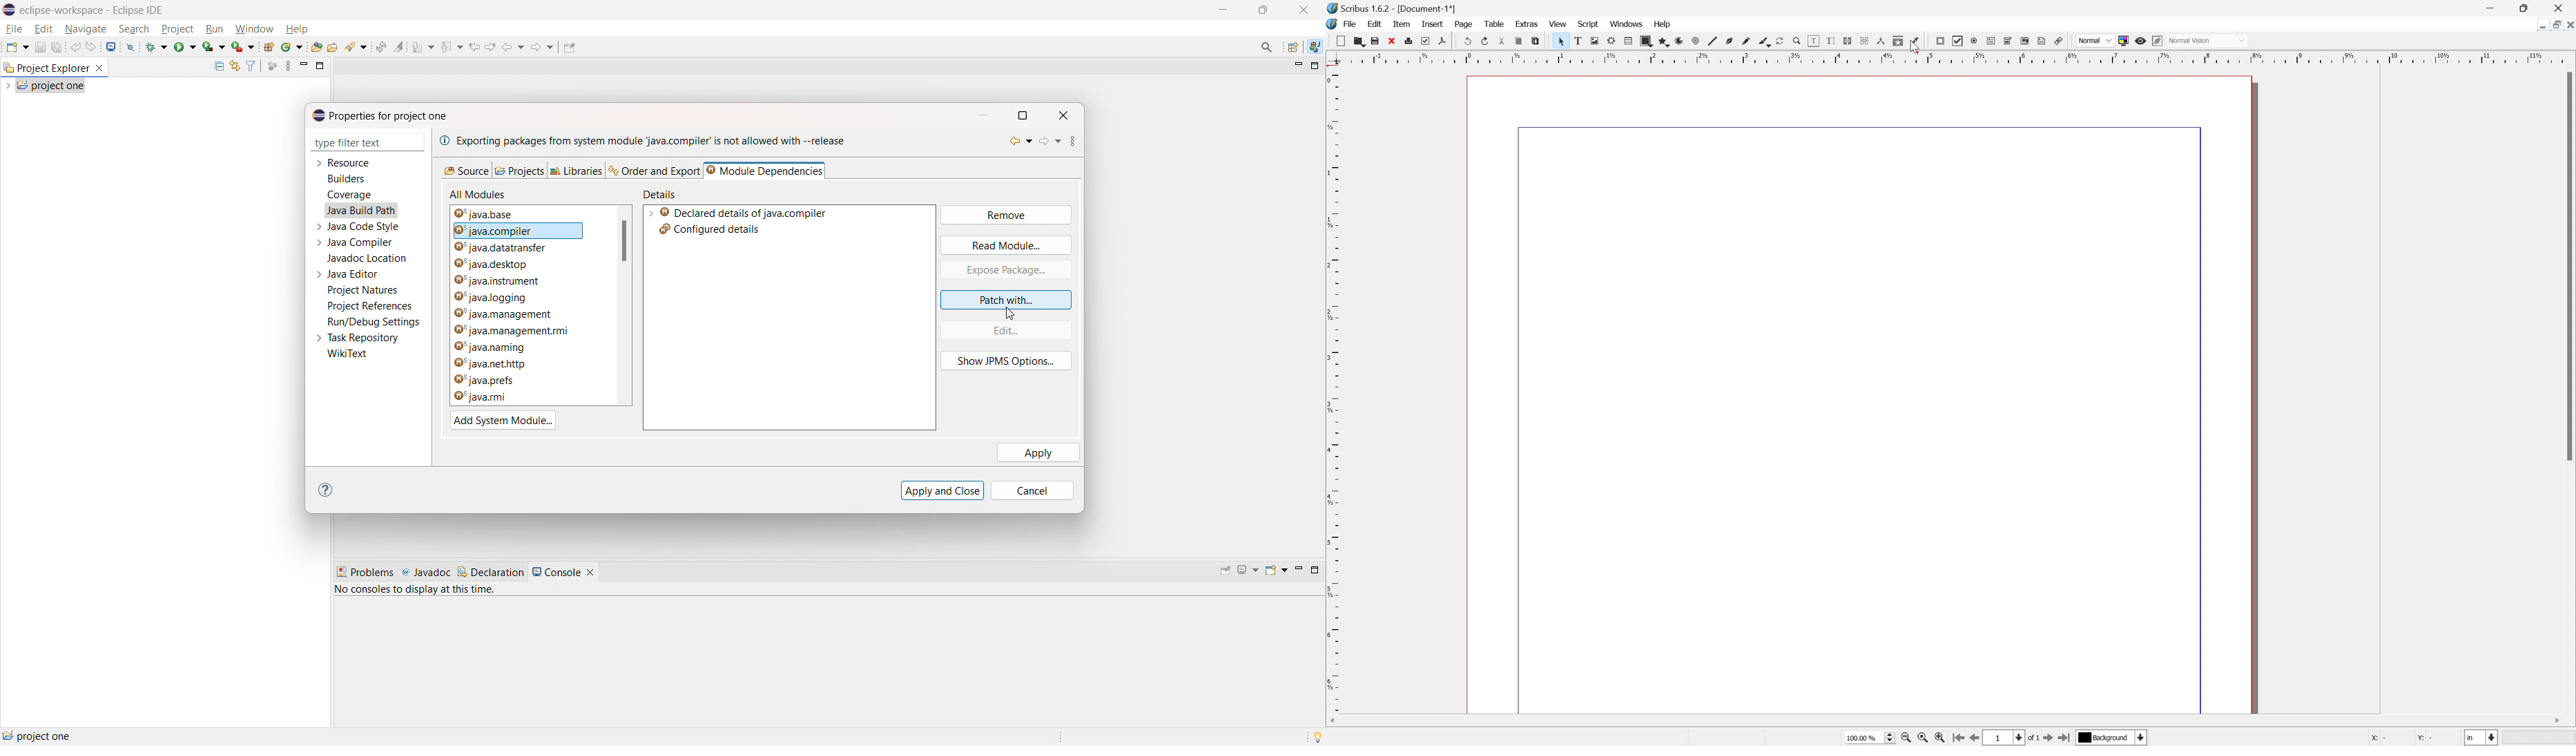 Image resolution: width=2576 pixels, height=756 pixels. Describe the element at coordinates (1495, 23) in the screenshot. I see `table` at that location.